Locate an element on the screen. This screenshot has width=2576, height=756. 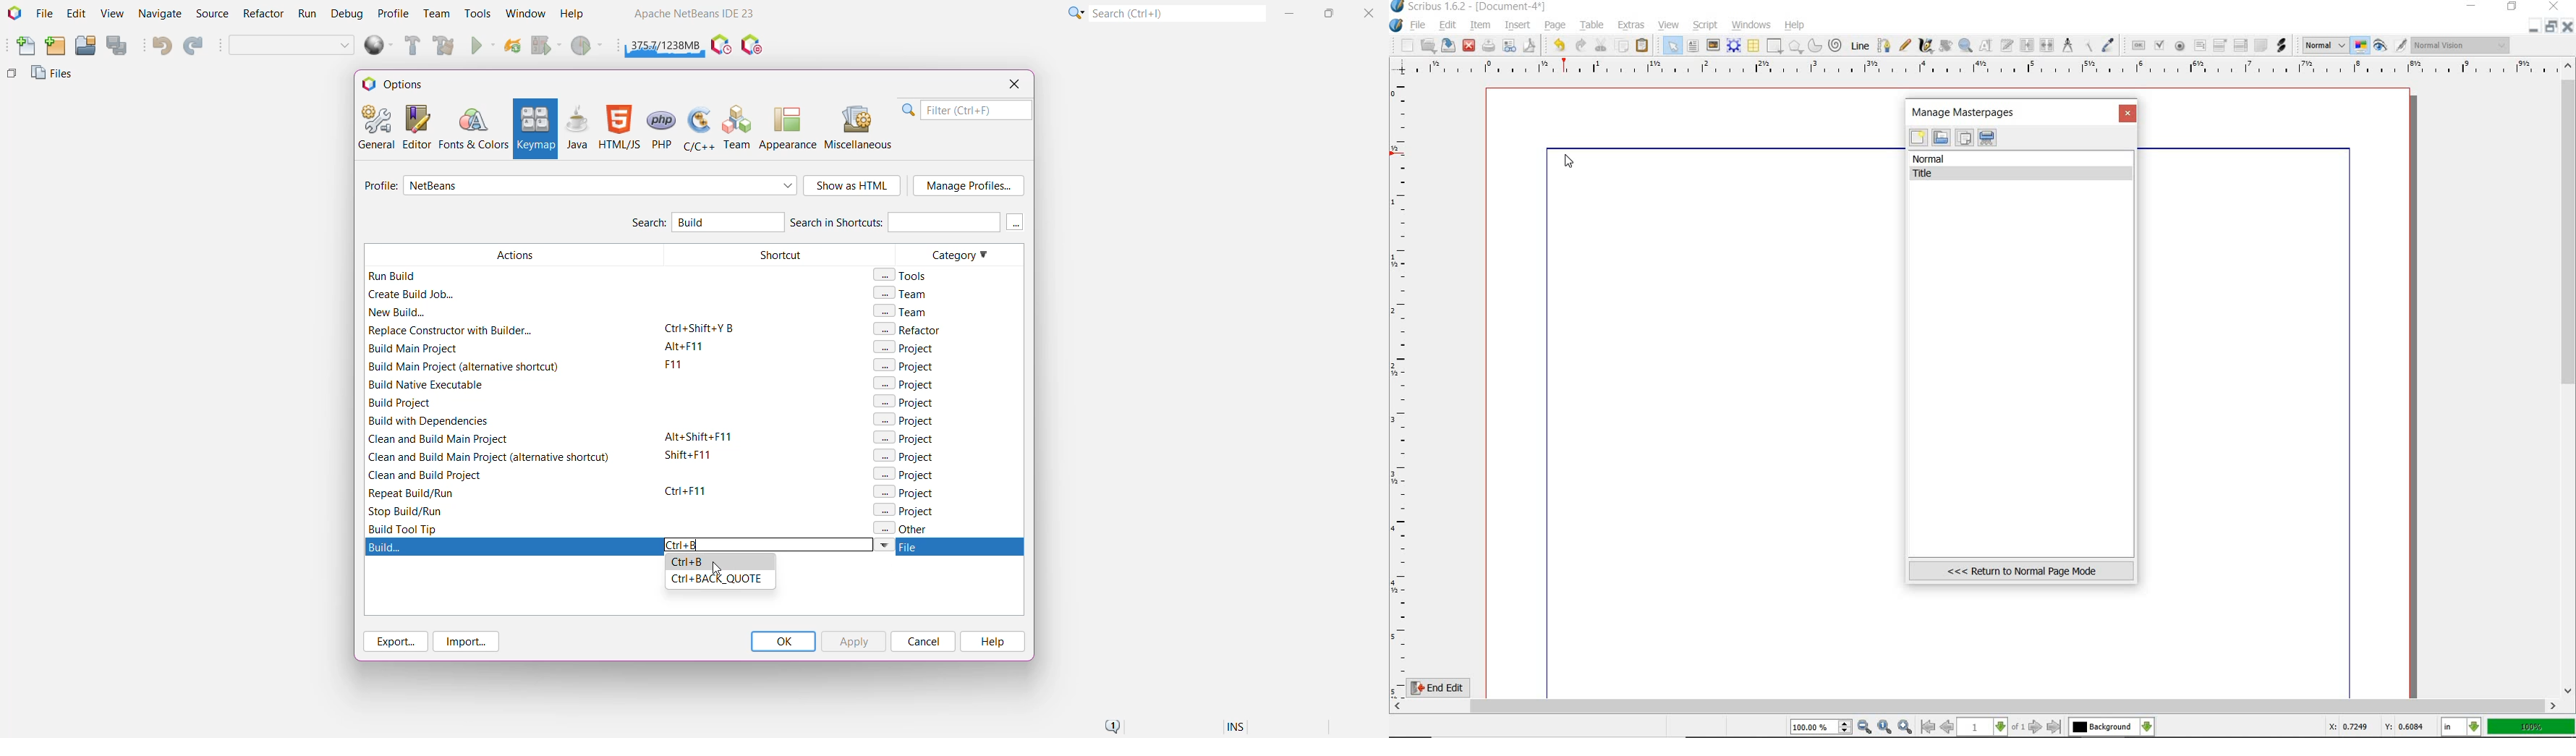
Click or press Shift+F10 for Category Selection is located at coordinates (1074, 12).